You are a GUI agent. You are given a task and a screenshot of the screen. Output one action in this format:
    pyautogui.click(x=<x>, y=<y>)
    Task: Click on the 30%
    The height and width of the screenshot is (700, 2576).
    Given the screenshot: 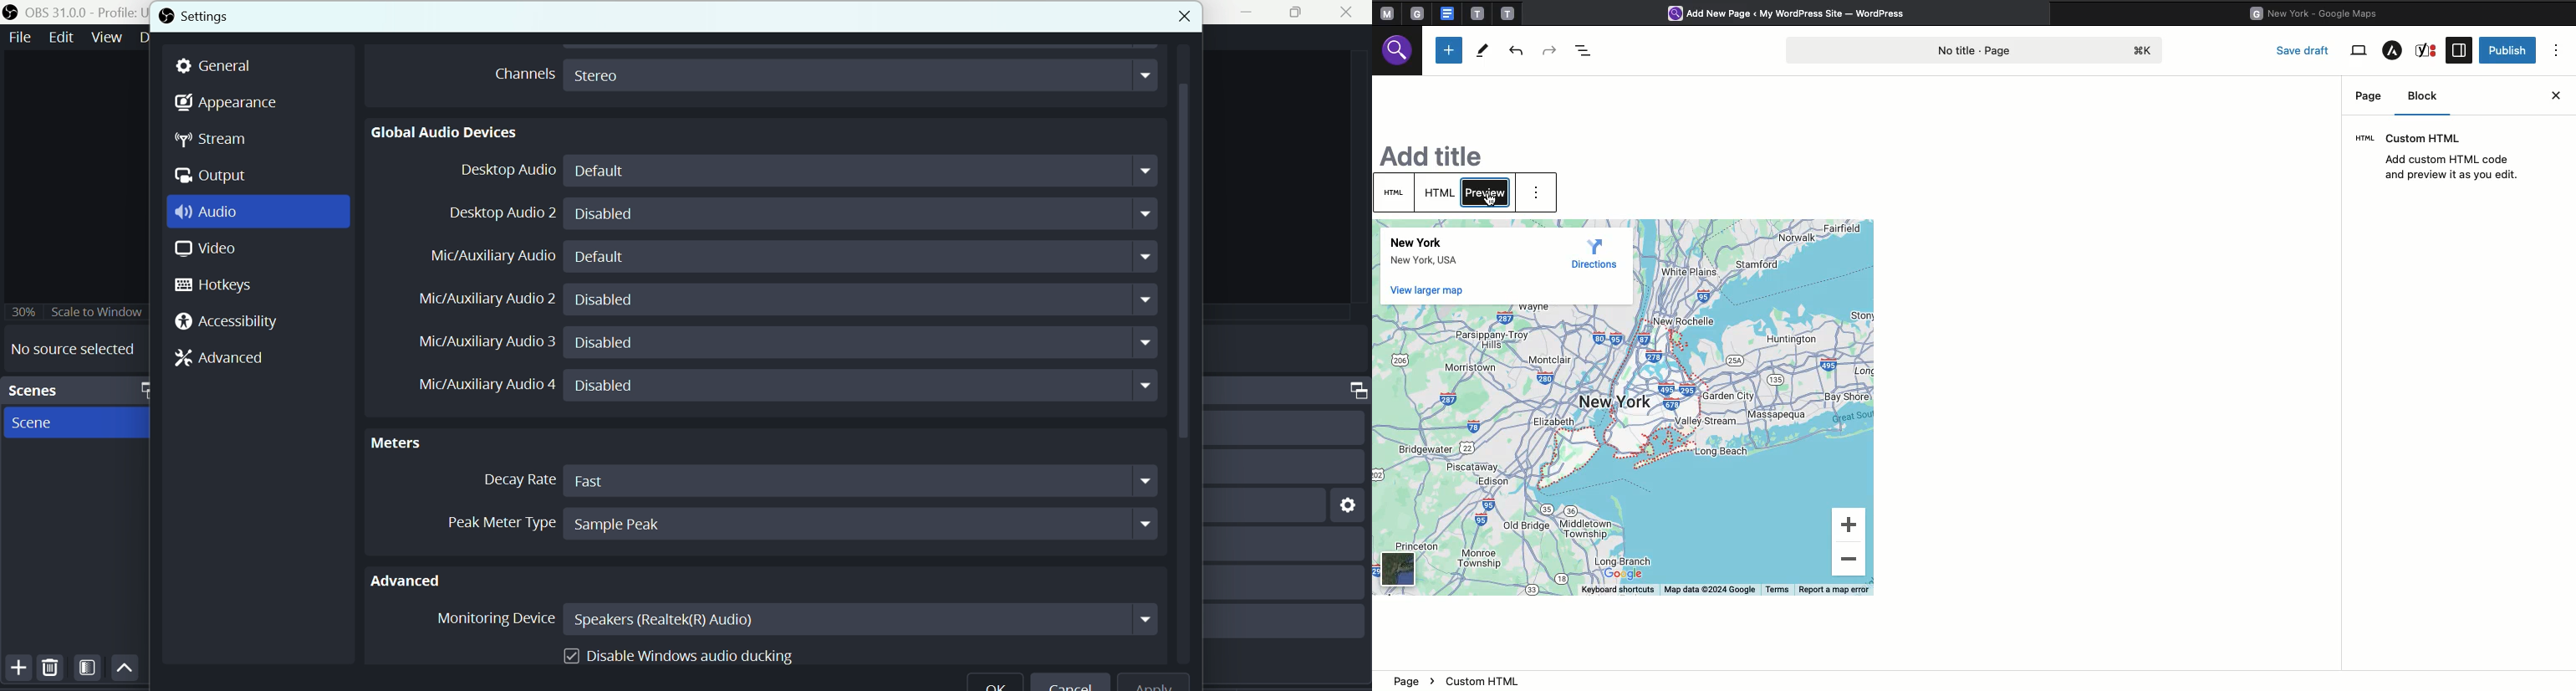 What is the action you would take?
    pyautogui.click(x=23, y=310)
    